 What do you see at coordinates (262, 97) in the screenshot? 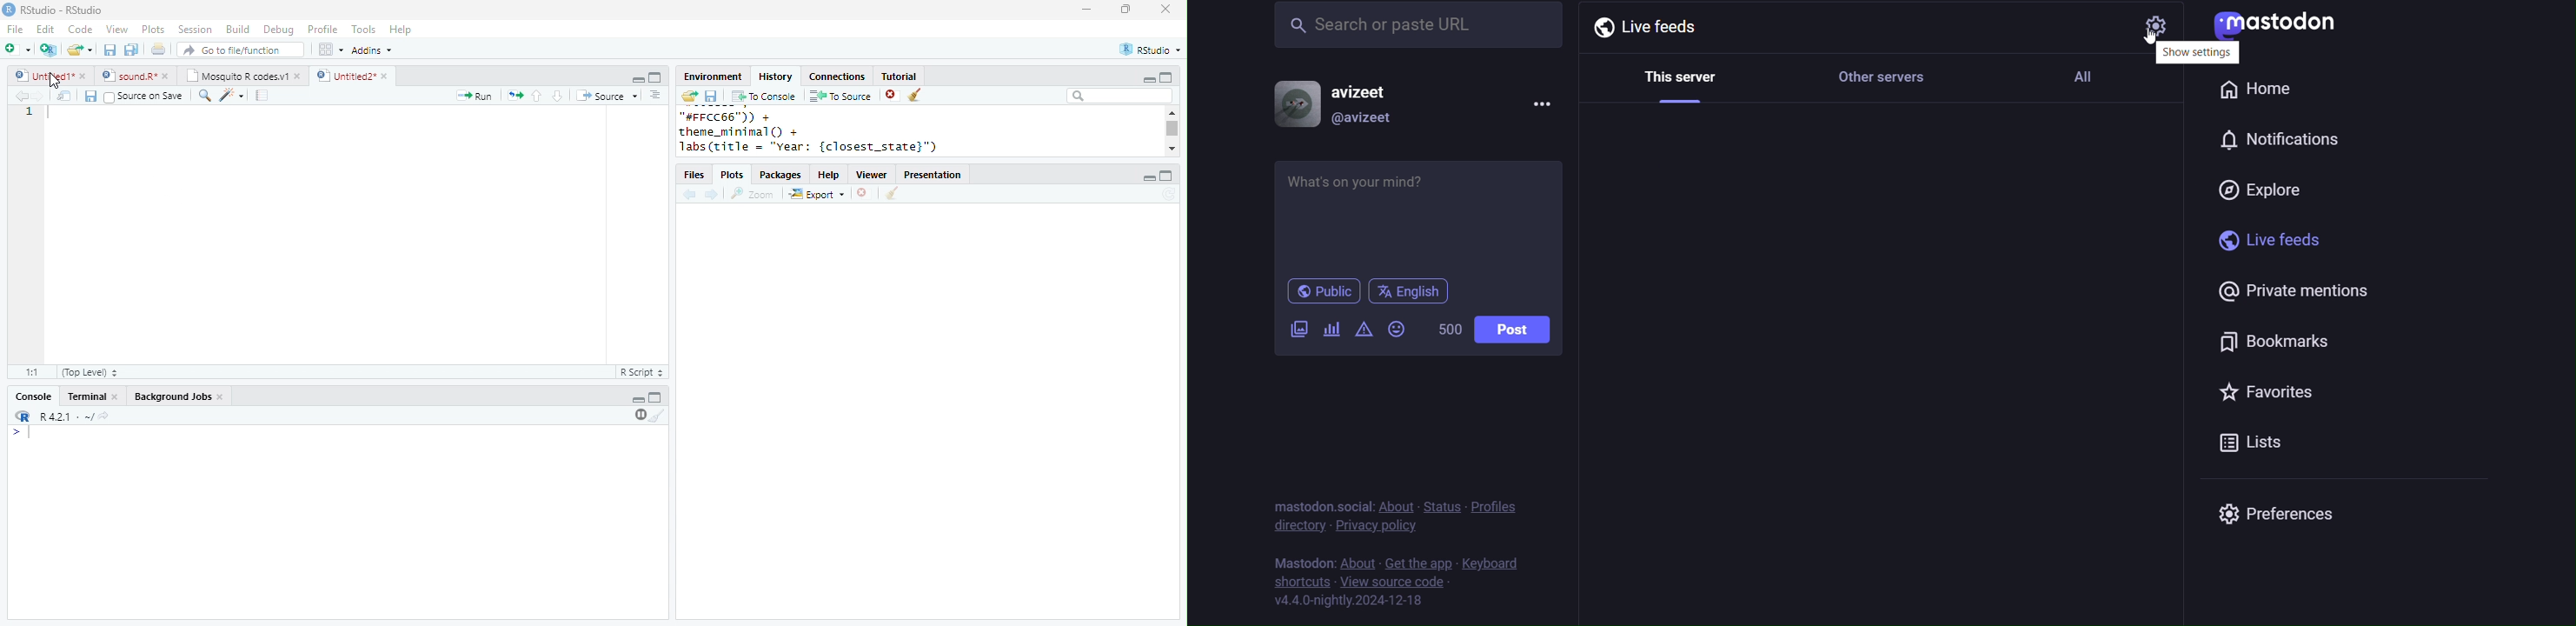
I see `compile report` at bounding box center [262, 97].